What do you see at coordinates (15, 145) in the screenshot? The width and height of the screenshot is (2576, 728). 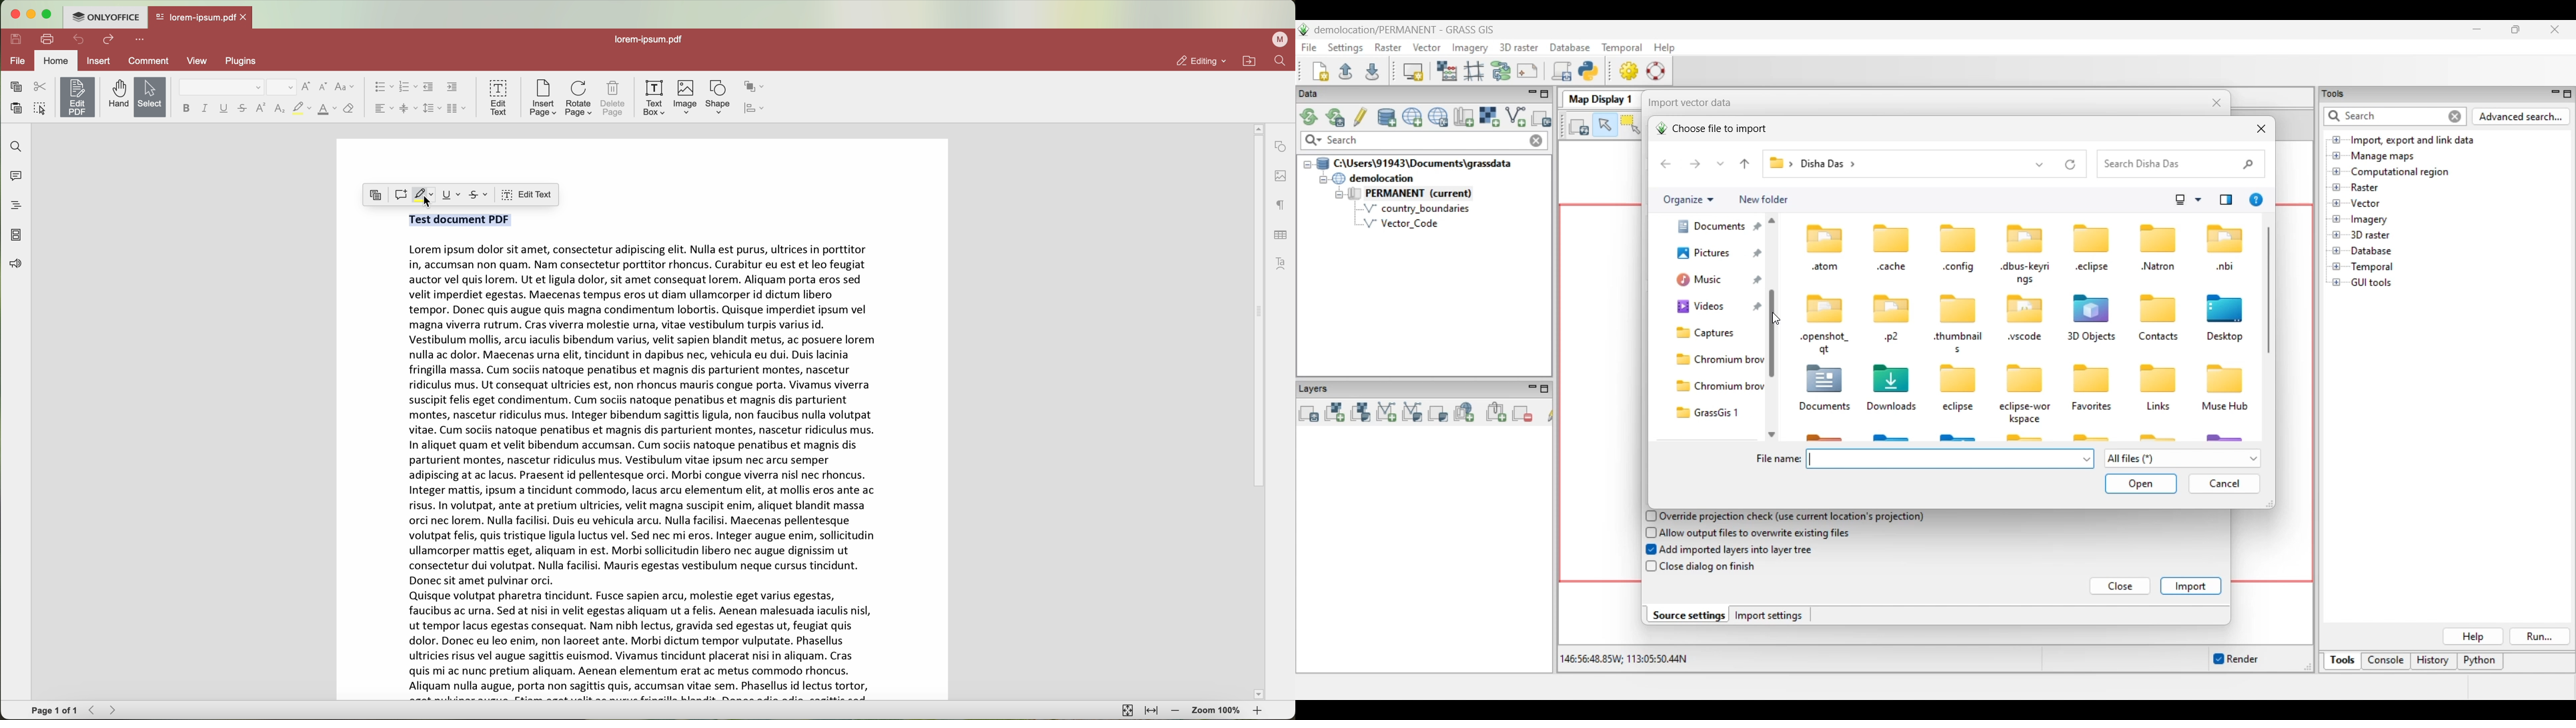 I see `find` at bounding box center [15, 145].